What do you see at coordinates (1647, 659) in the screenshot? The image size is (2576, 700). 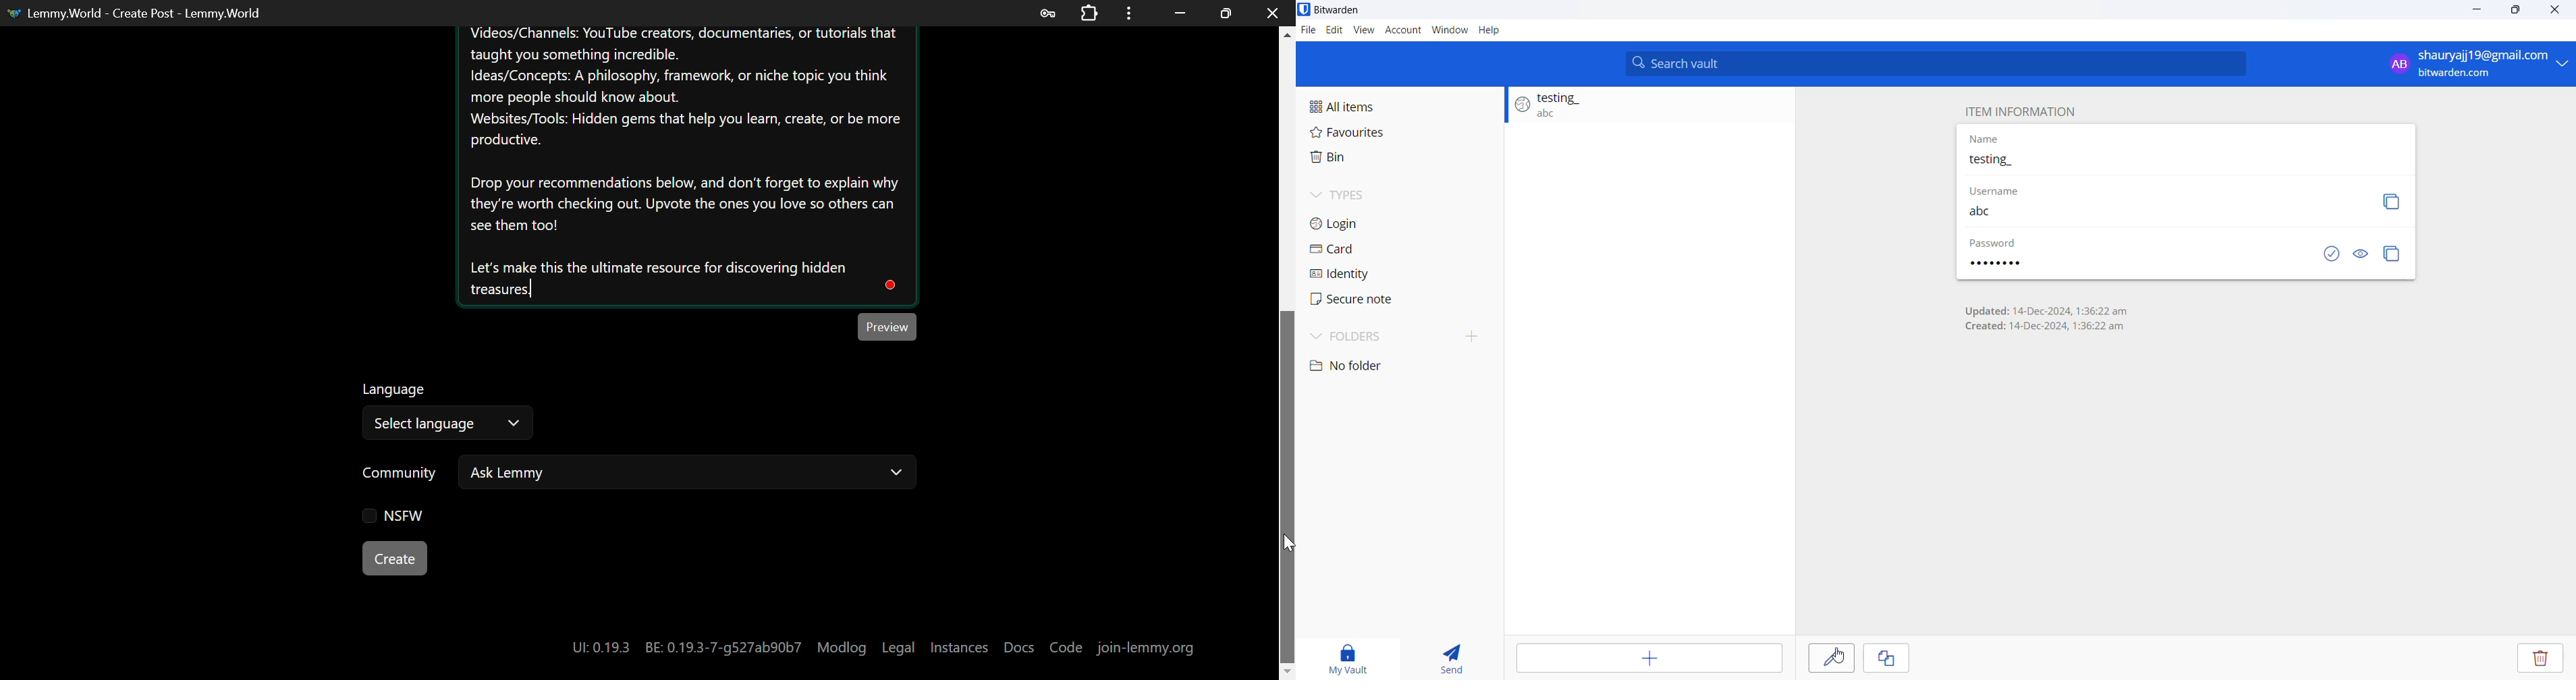 I see `Add item` at bounding box center [1647, 659].